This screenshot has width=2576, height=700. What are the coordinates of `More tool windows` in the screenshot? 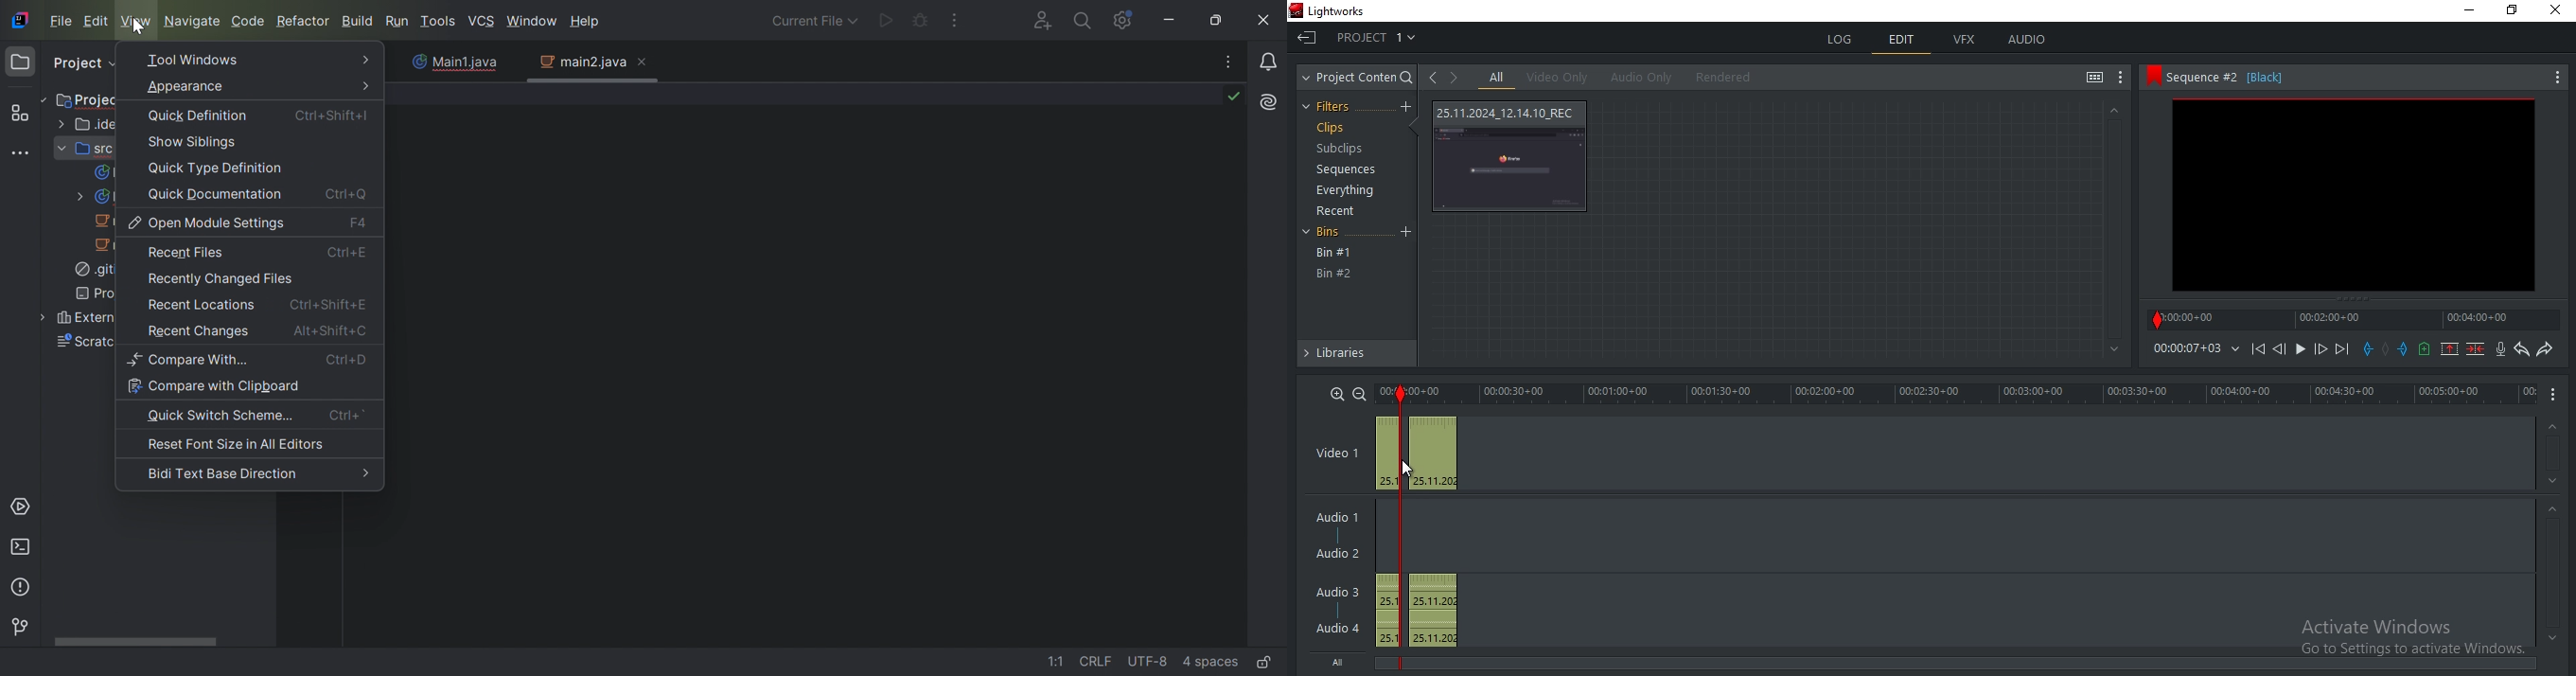 It's located at (22, 155).